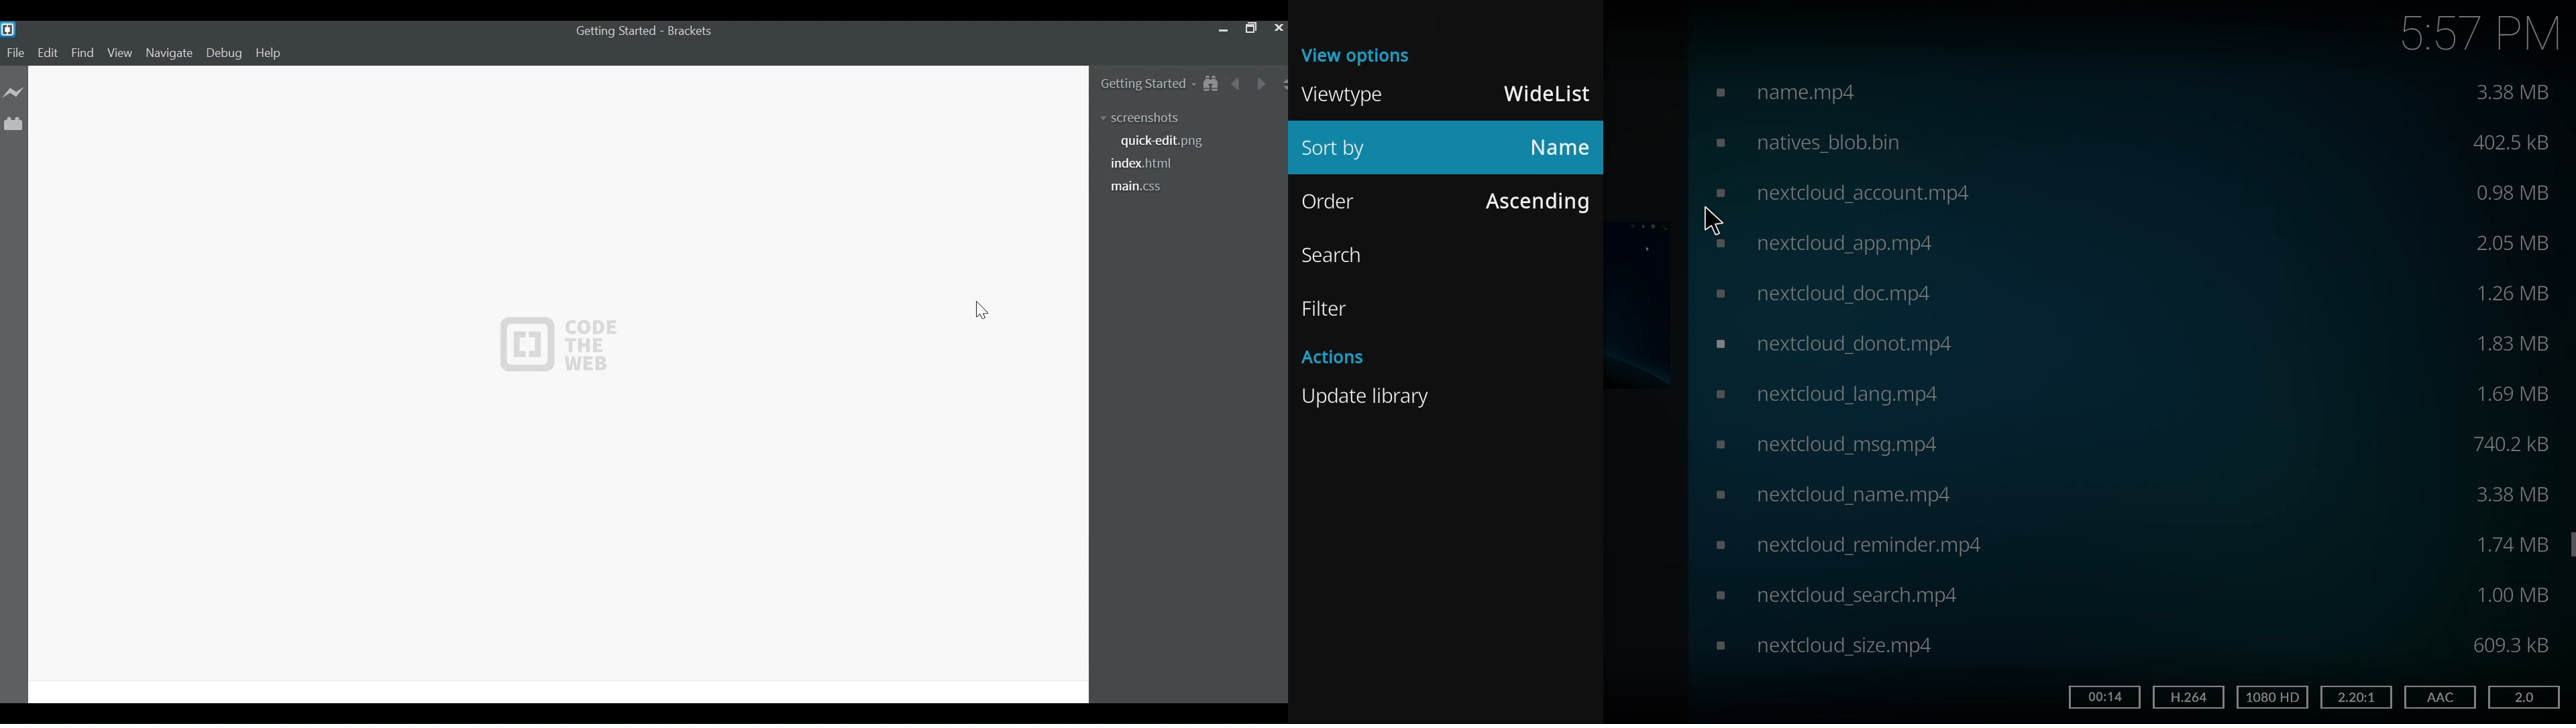 Image resolution: width=2576 pixels, height=728 pixels. I want to click on video, so click(1835, 192).